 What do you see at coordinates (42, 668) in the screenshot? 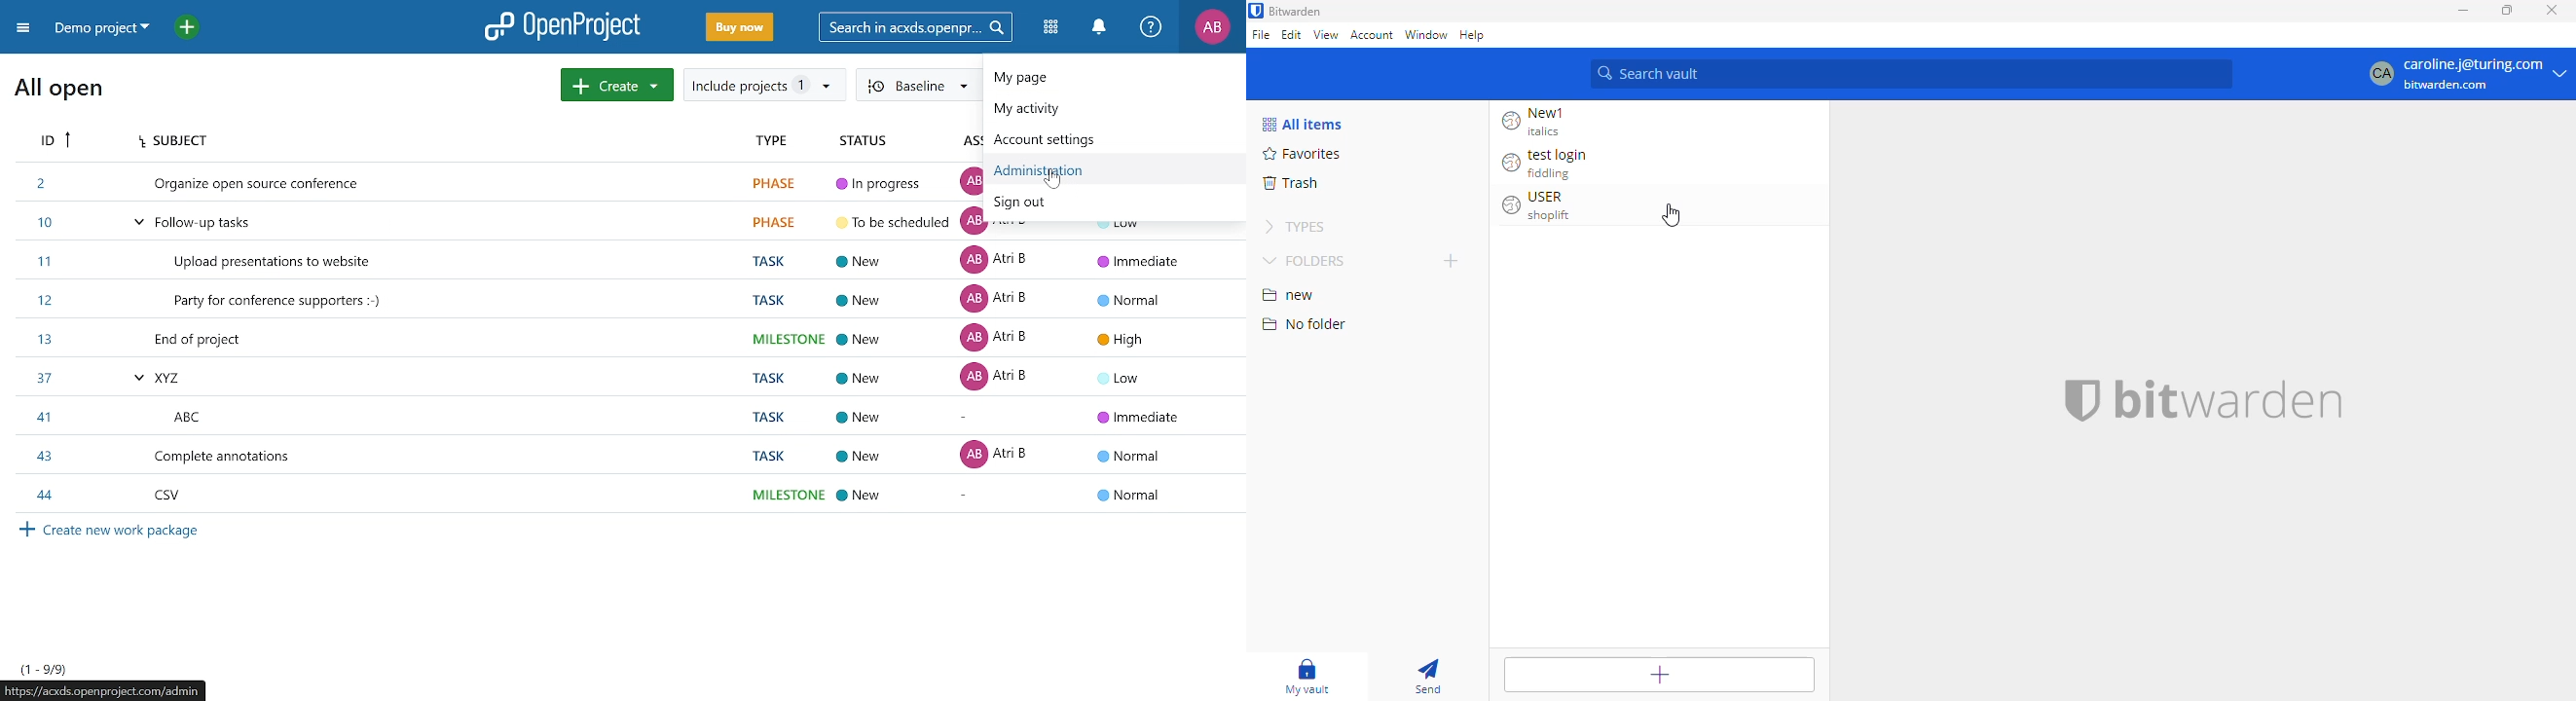
I see `Currently showing` at bounding box center [42, 668].